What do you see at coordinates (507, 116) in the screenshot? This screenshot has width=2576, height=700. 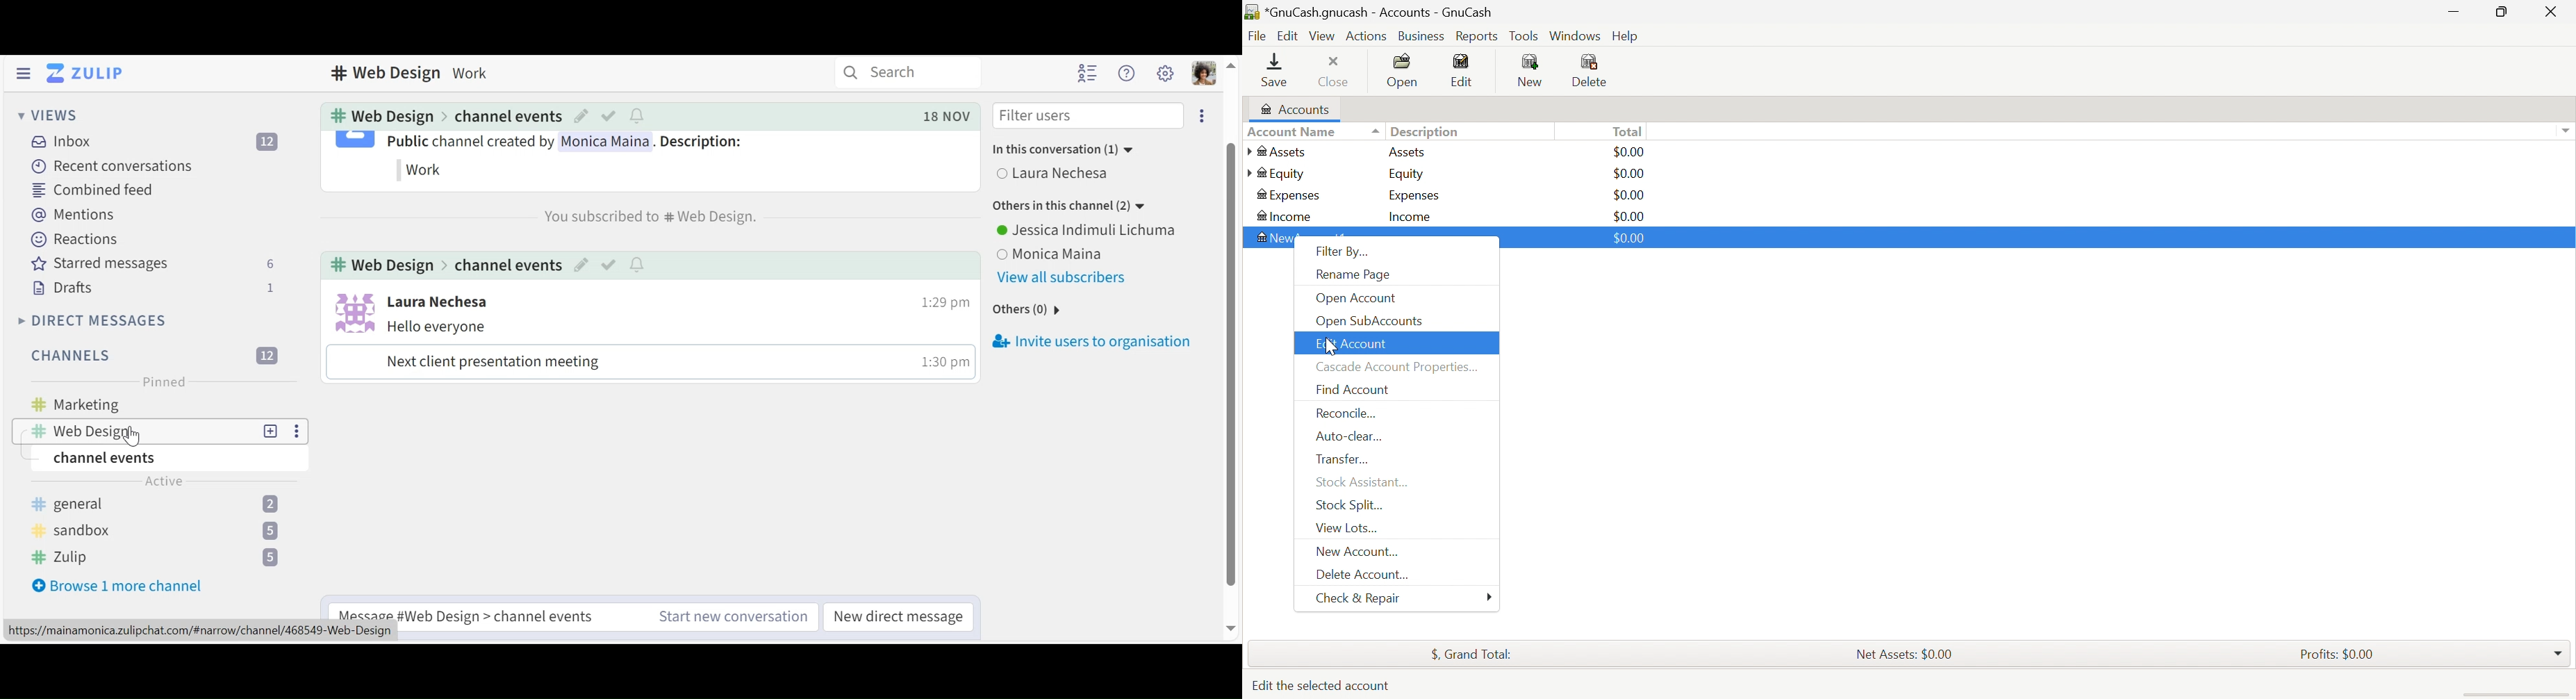 I see `Channel events` at bounding box center [507, 116].